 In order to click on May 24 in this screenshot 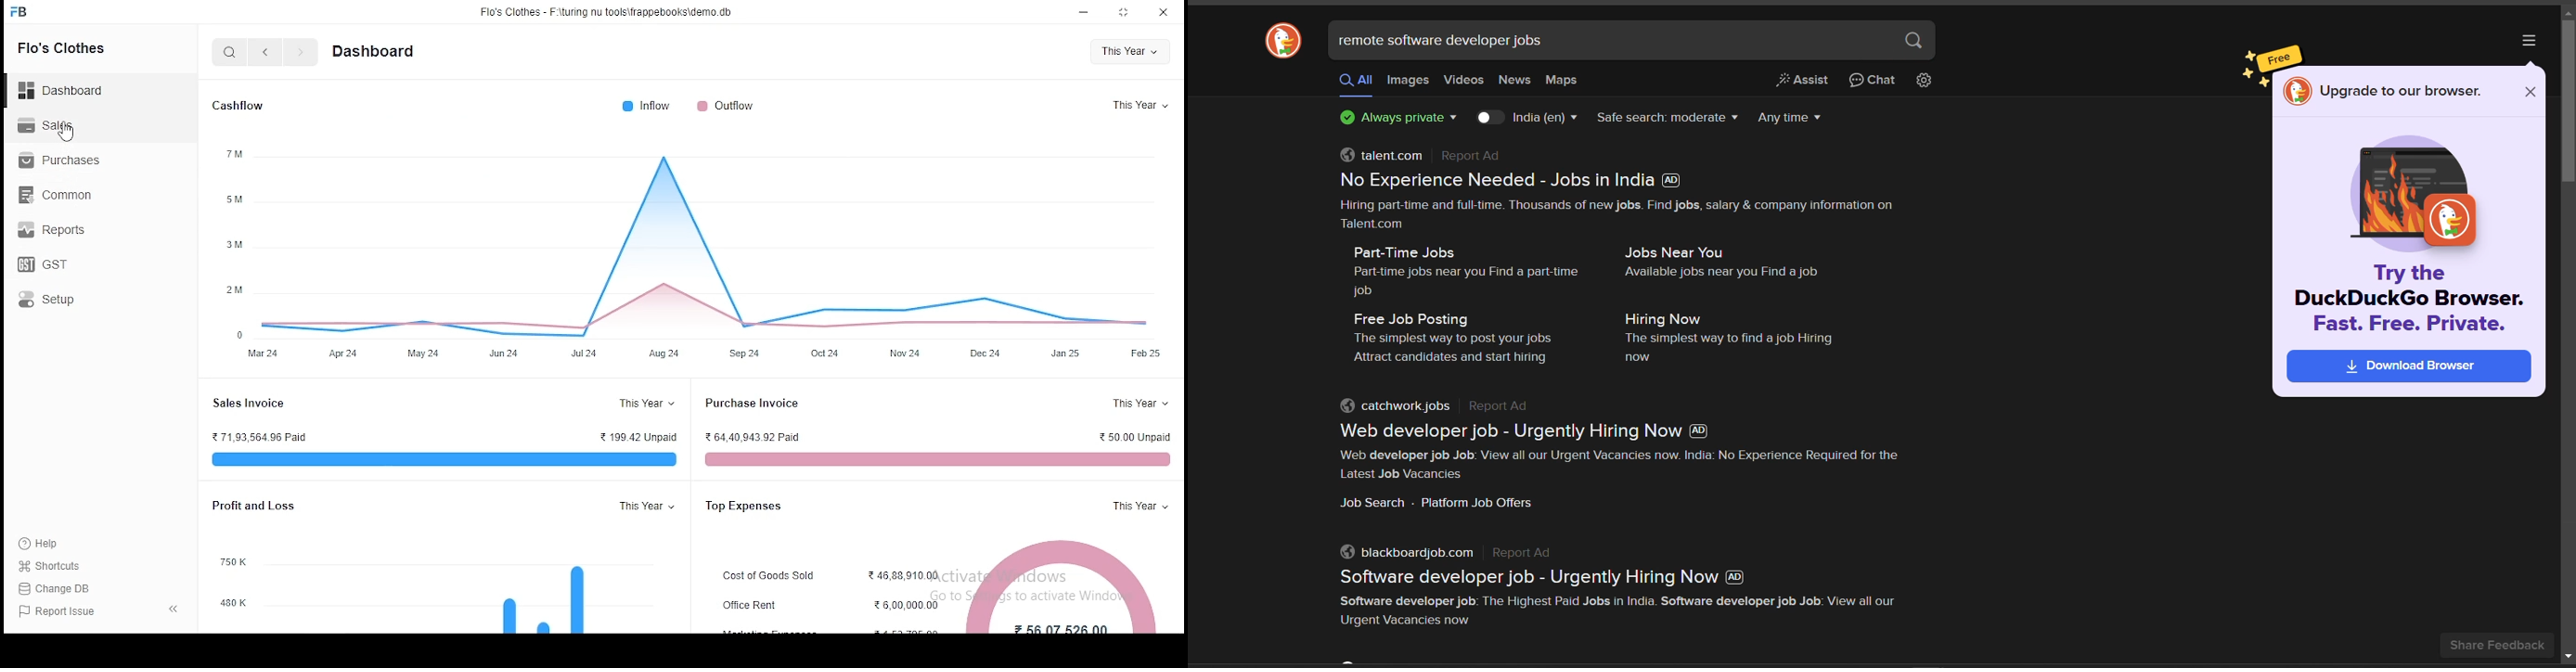, I will do `click(424, 353)`.